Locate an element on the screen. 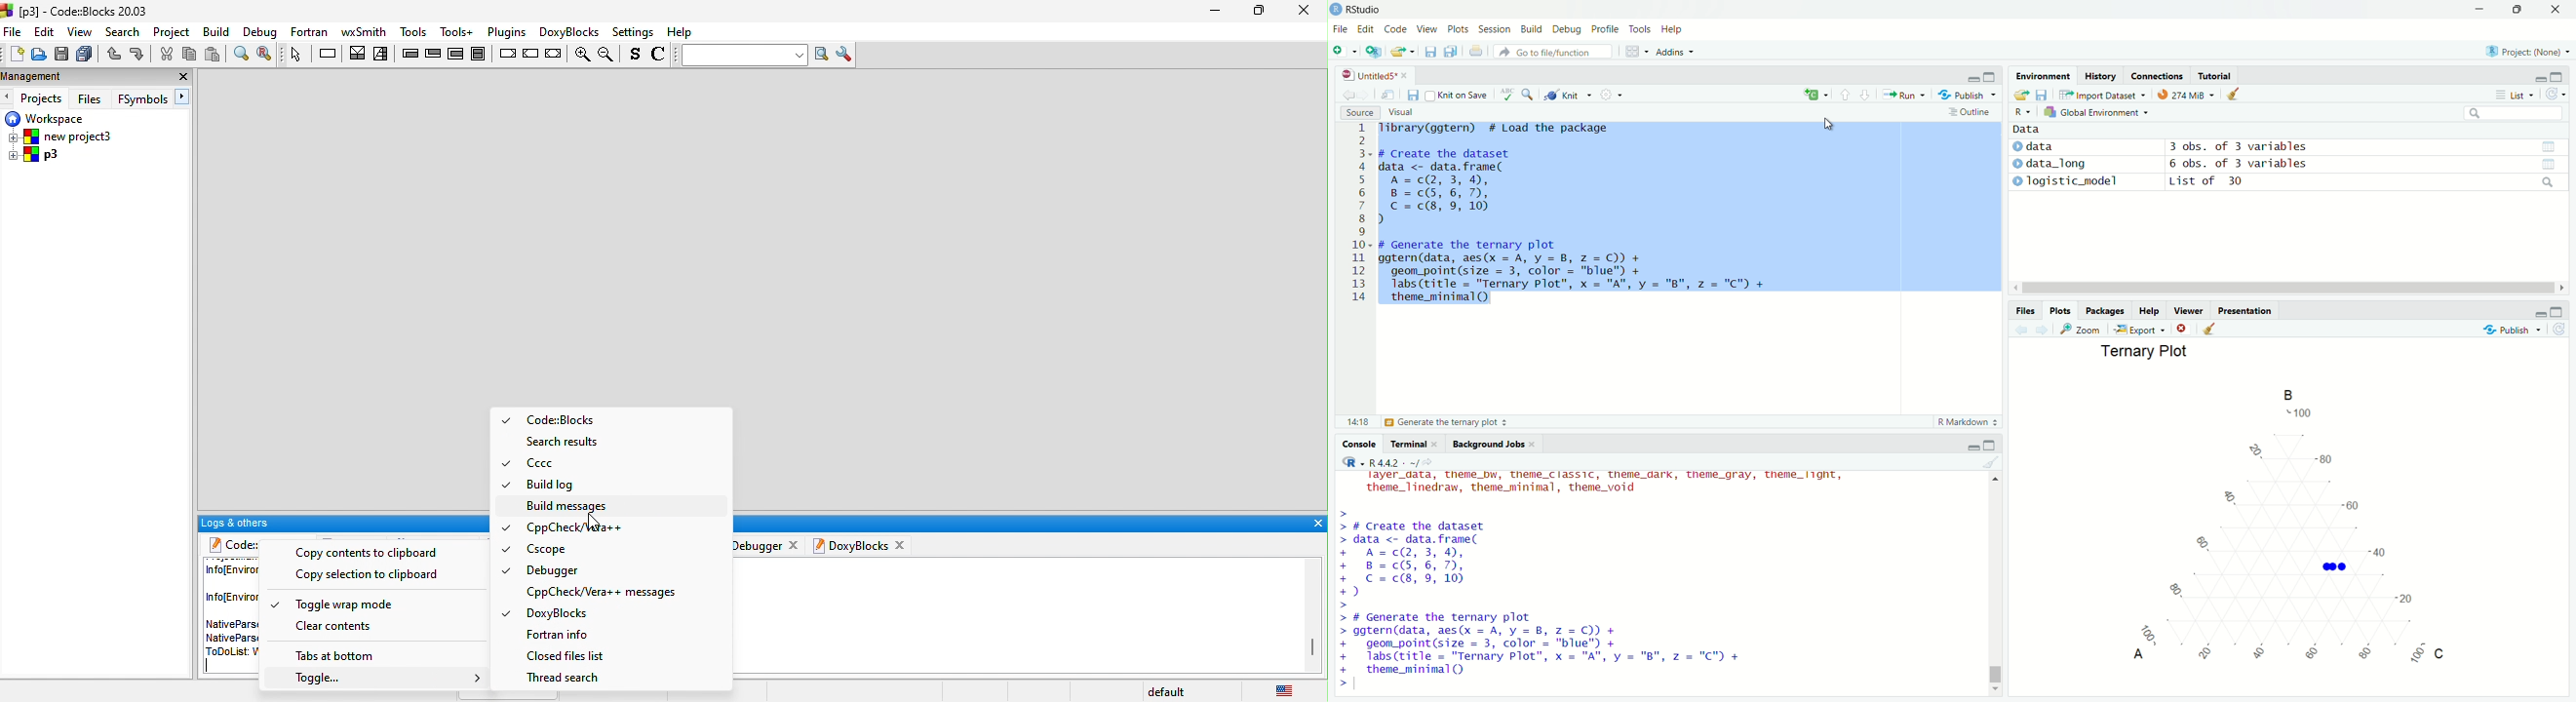 This screenshot has width=2576, height=728. File is located at coordinates (1342, 28).